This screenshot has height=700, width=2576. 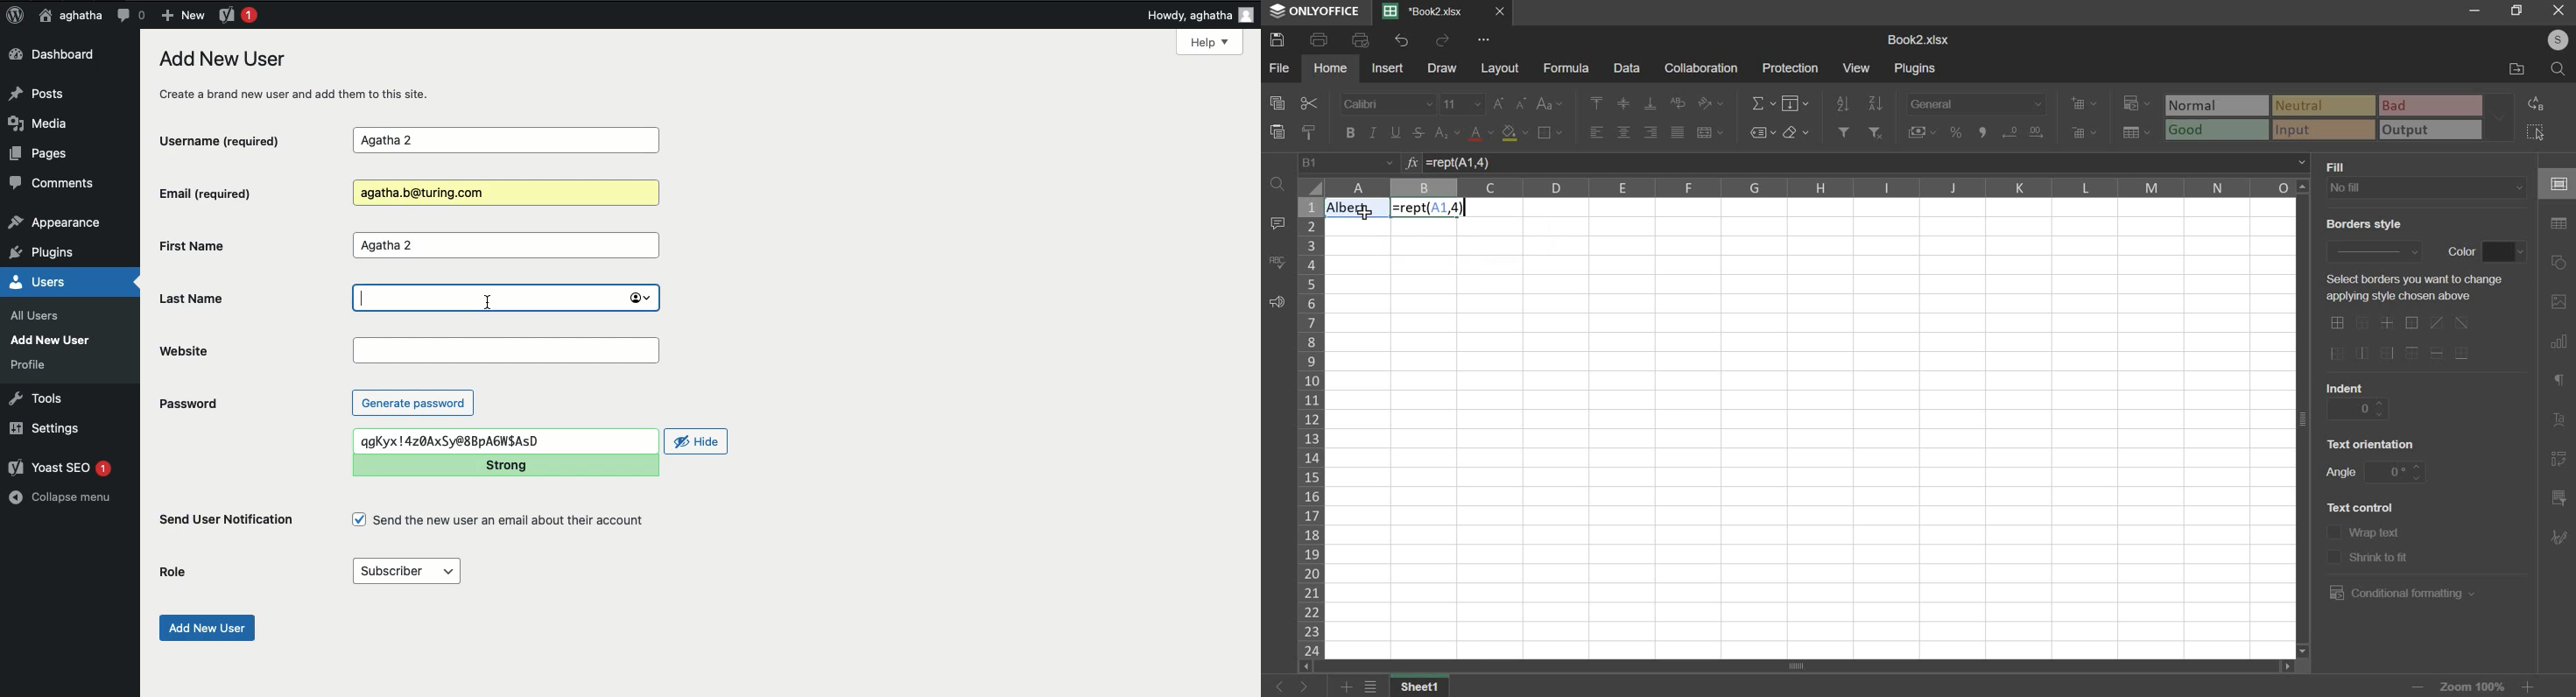 I want to click on close, so click(x=1502, y=12).